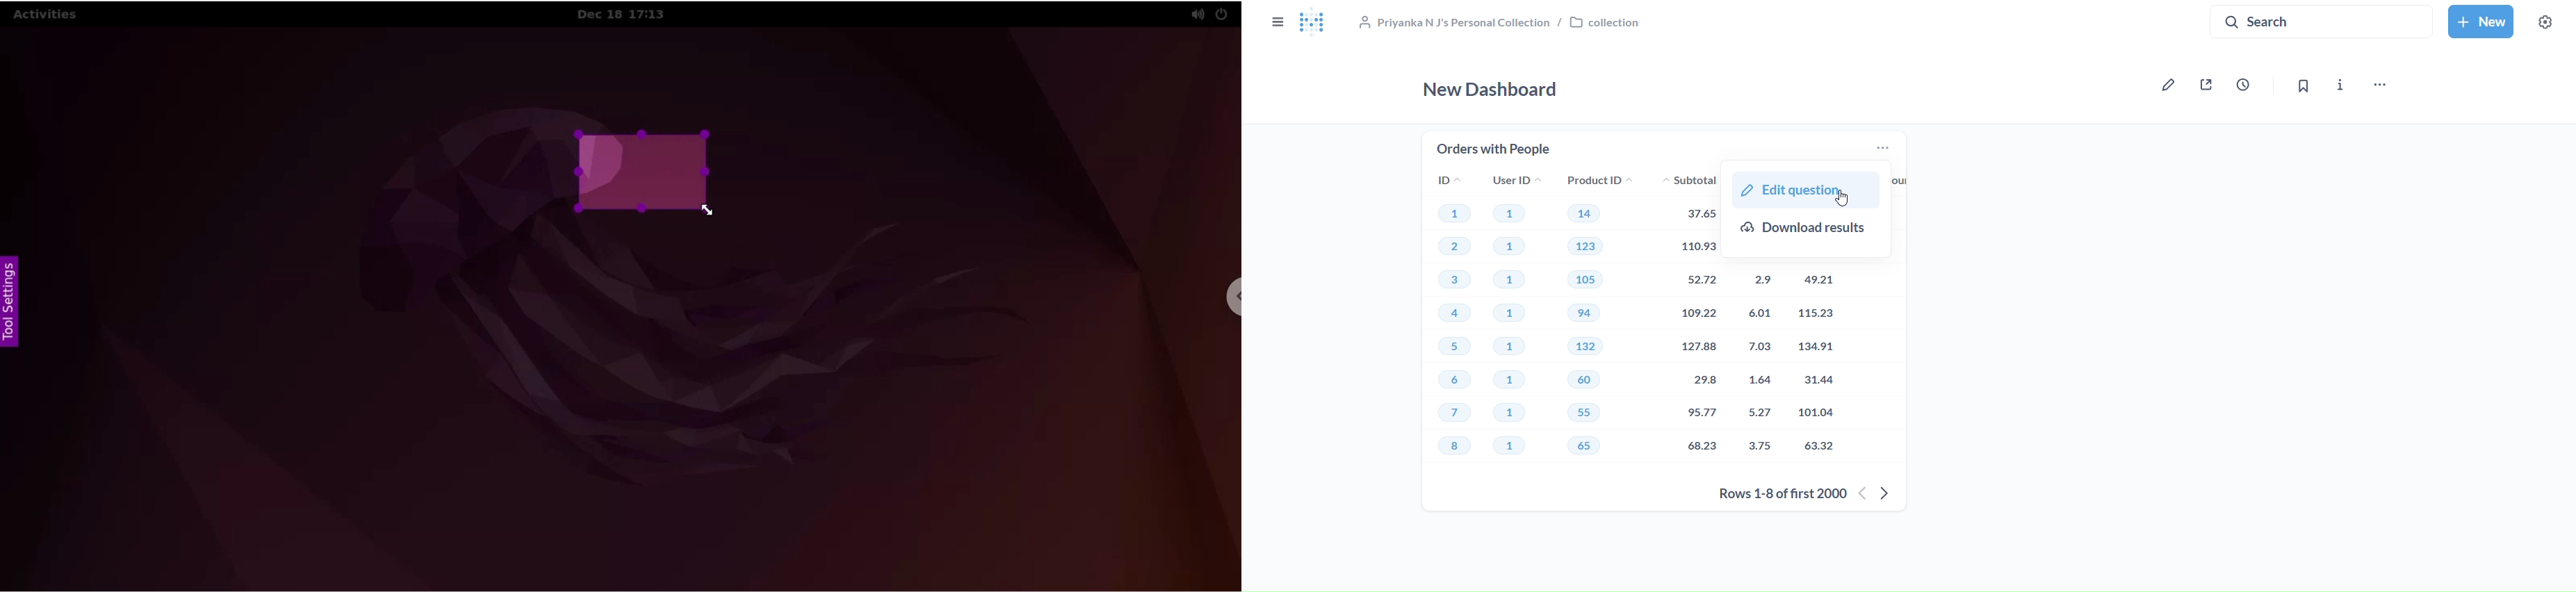 The width and height of the screenshot is (2576, 616). I want to click on edit, so click(2166, 85).